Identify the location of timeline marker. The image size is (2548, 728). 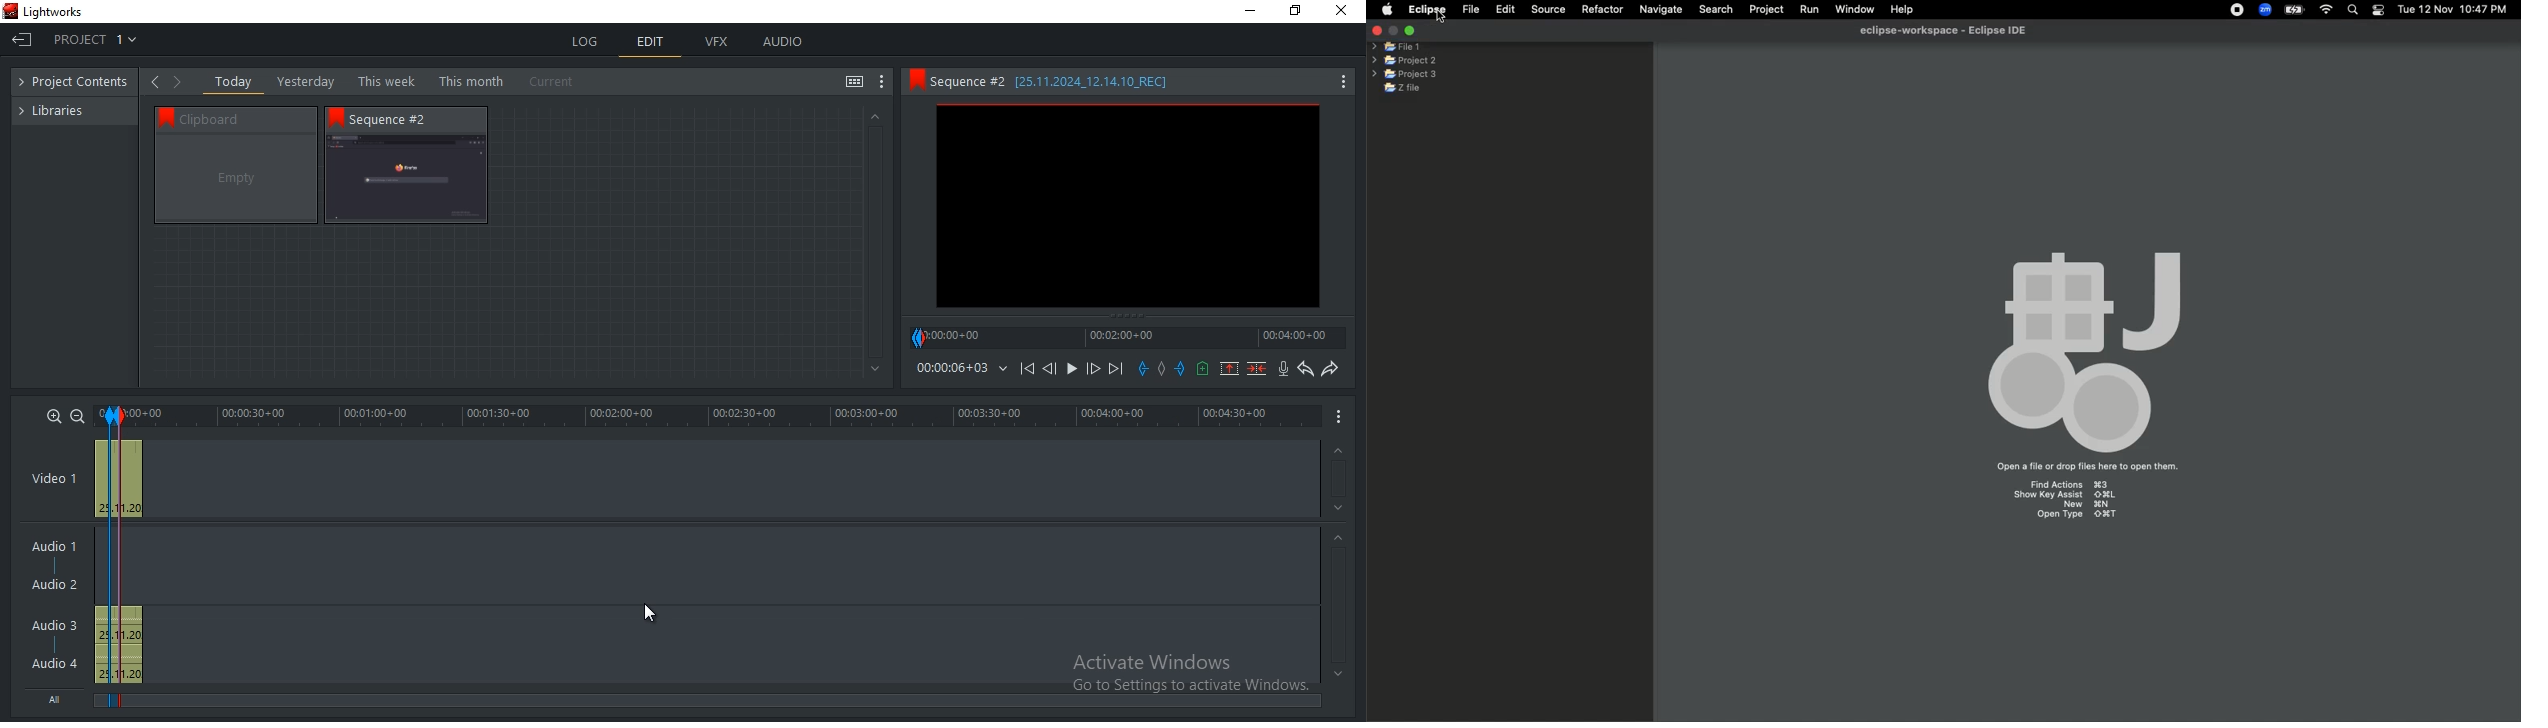
(128, 561).